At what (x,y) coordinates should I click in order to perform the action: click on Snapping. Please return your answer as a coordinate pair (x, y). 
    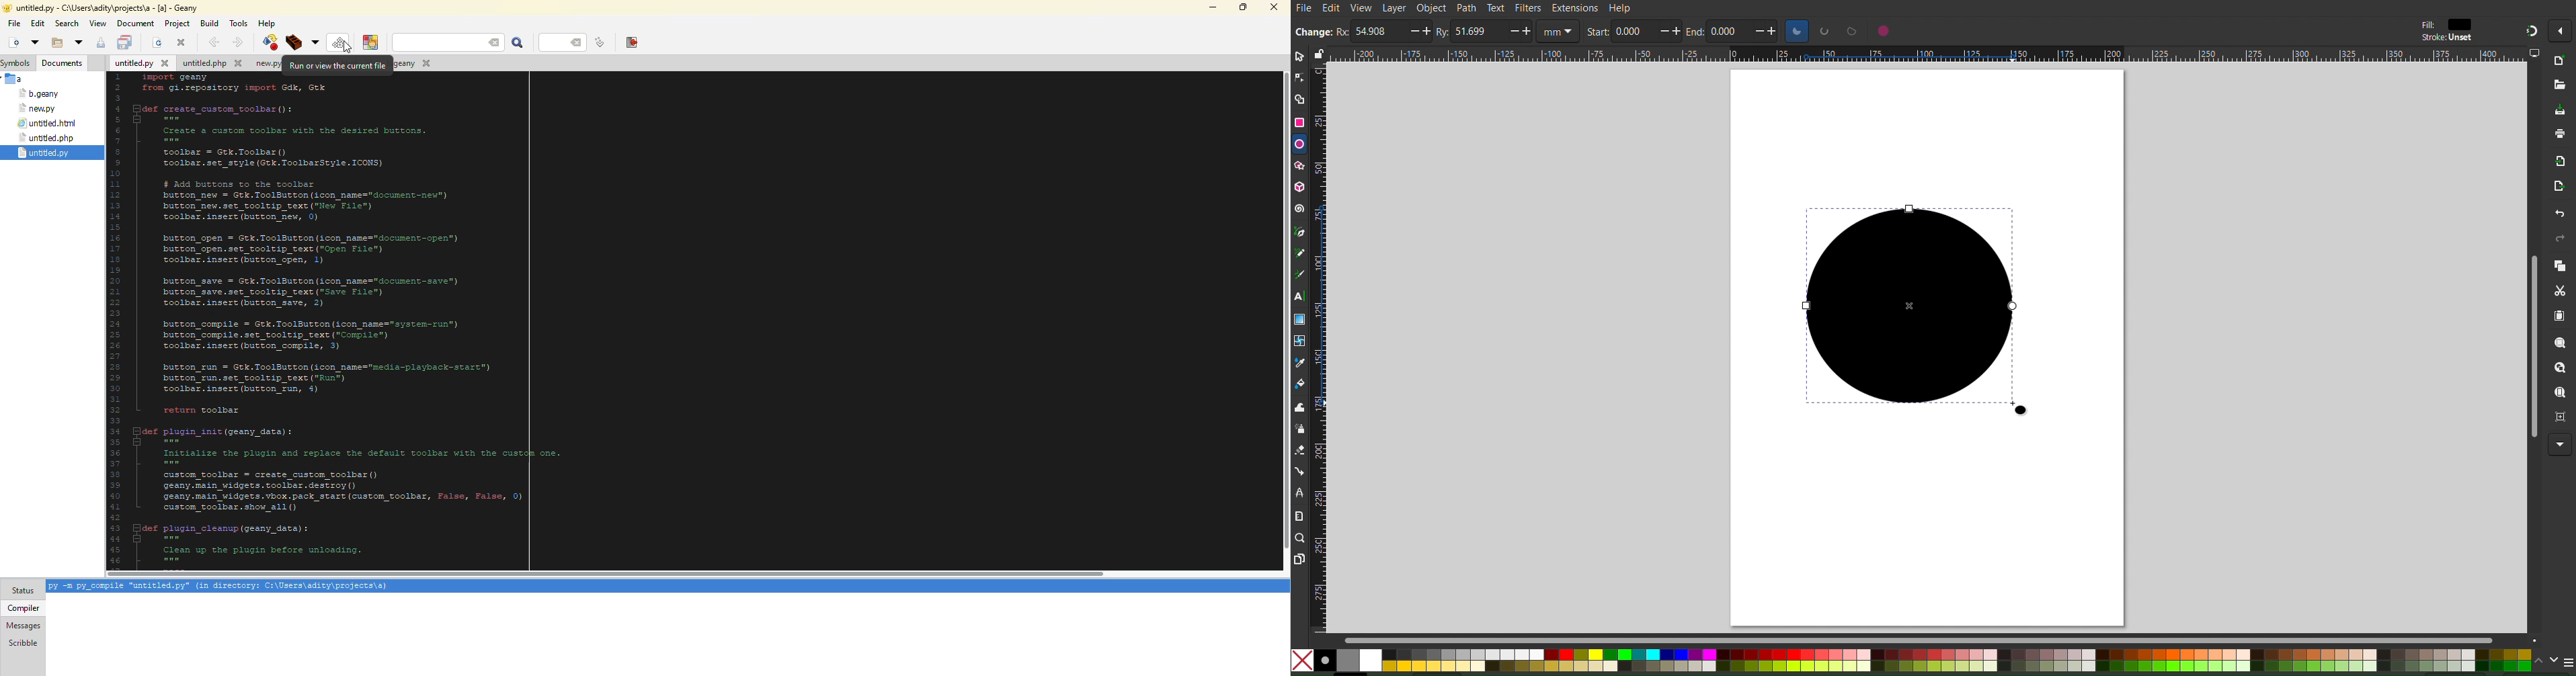
    Looking at the image, I should click on (2527, 30).